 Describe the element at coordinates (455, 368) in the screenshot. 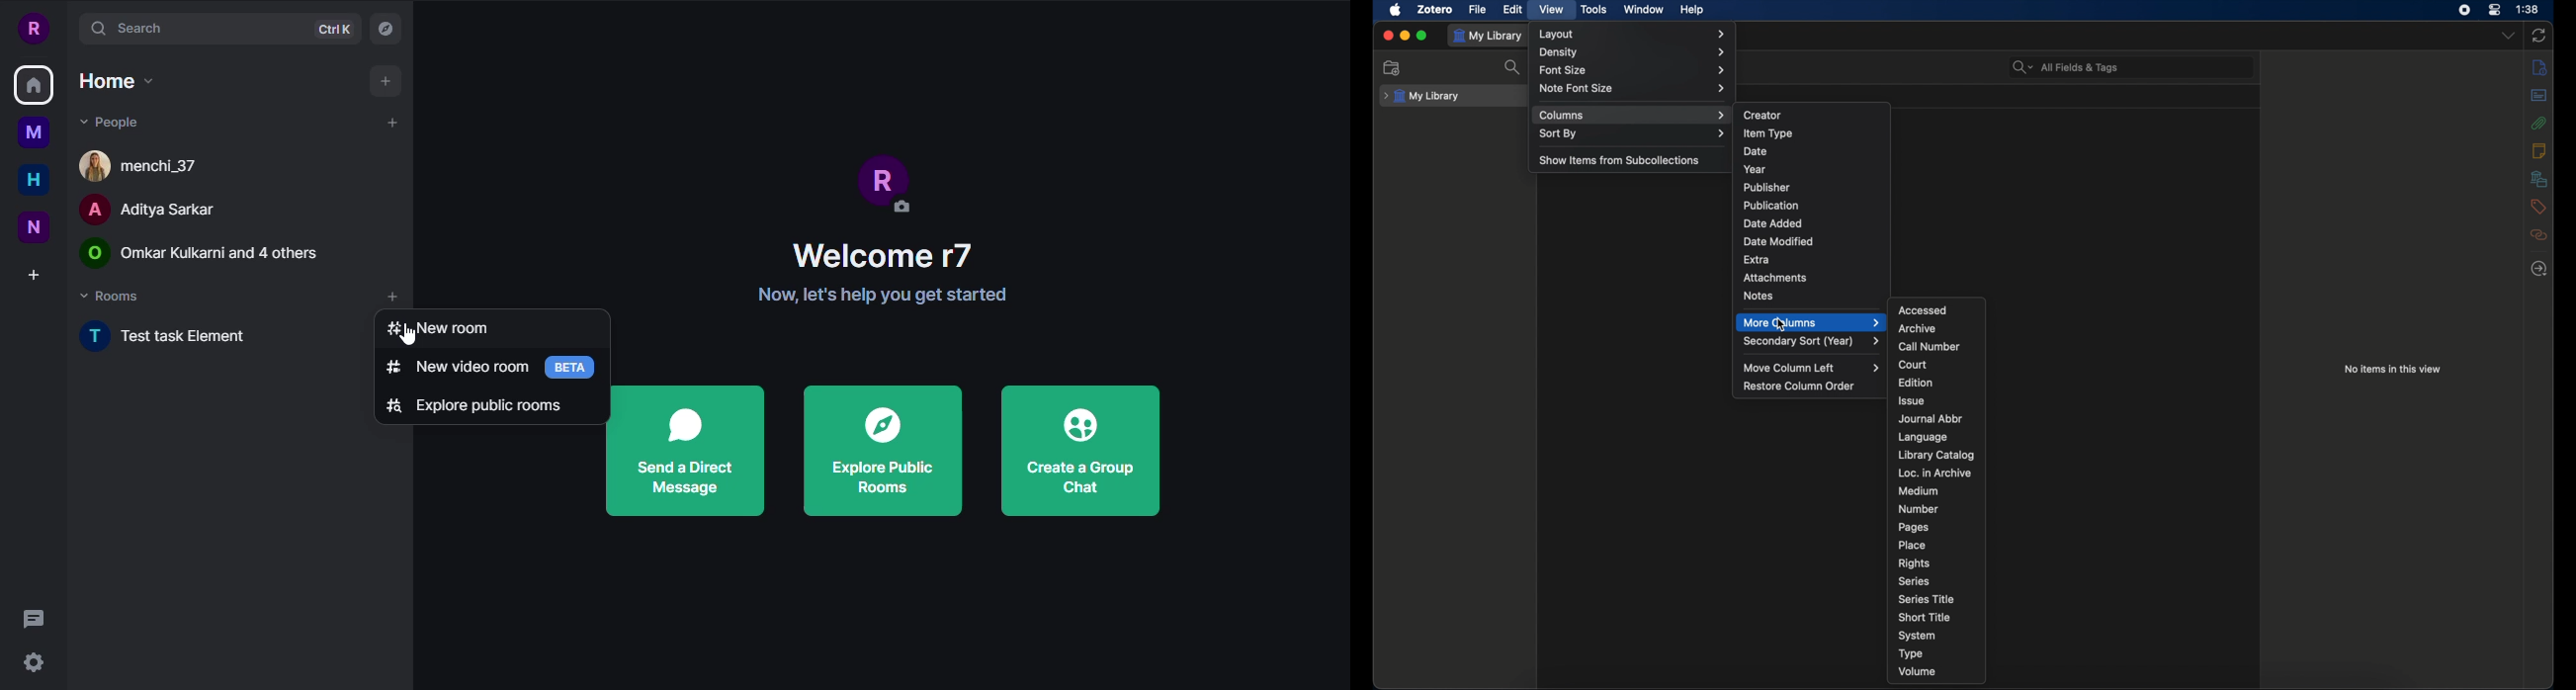

I see `new video room` at that location.